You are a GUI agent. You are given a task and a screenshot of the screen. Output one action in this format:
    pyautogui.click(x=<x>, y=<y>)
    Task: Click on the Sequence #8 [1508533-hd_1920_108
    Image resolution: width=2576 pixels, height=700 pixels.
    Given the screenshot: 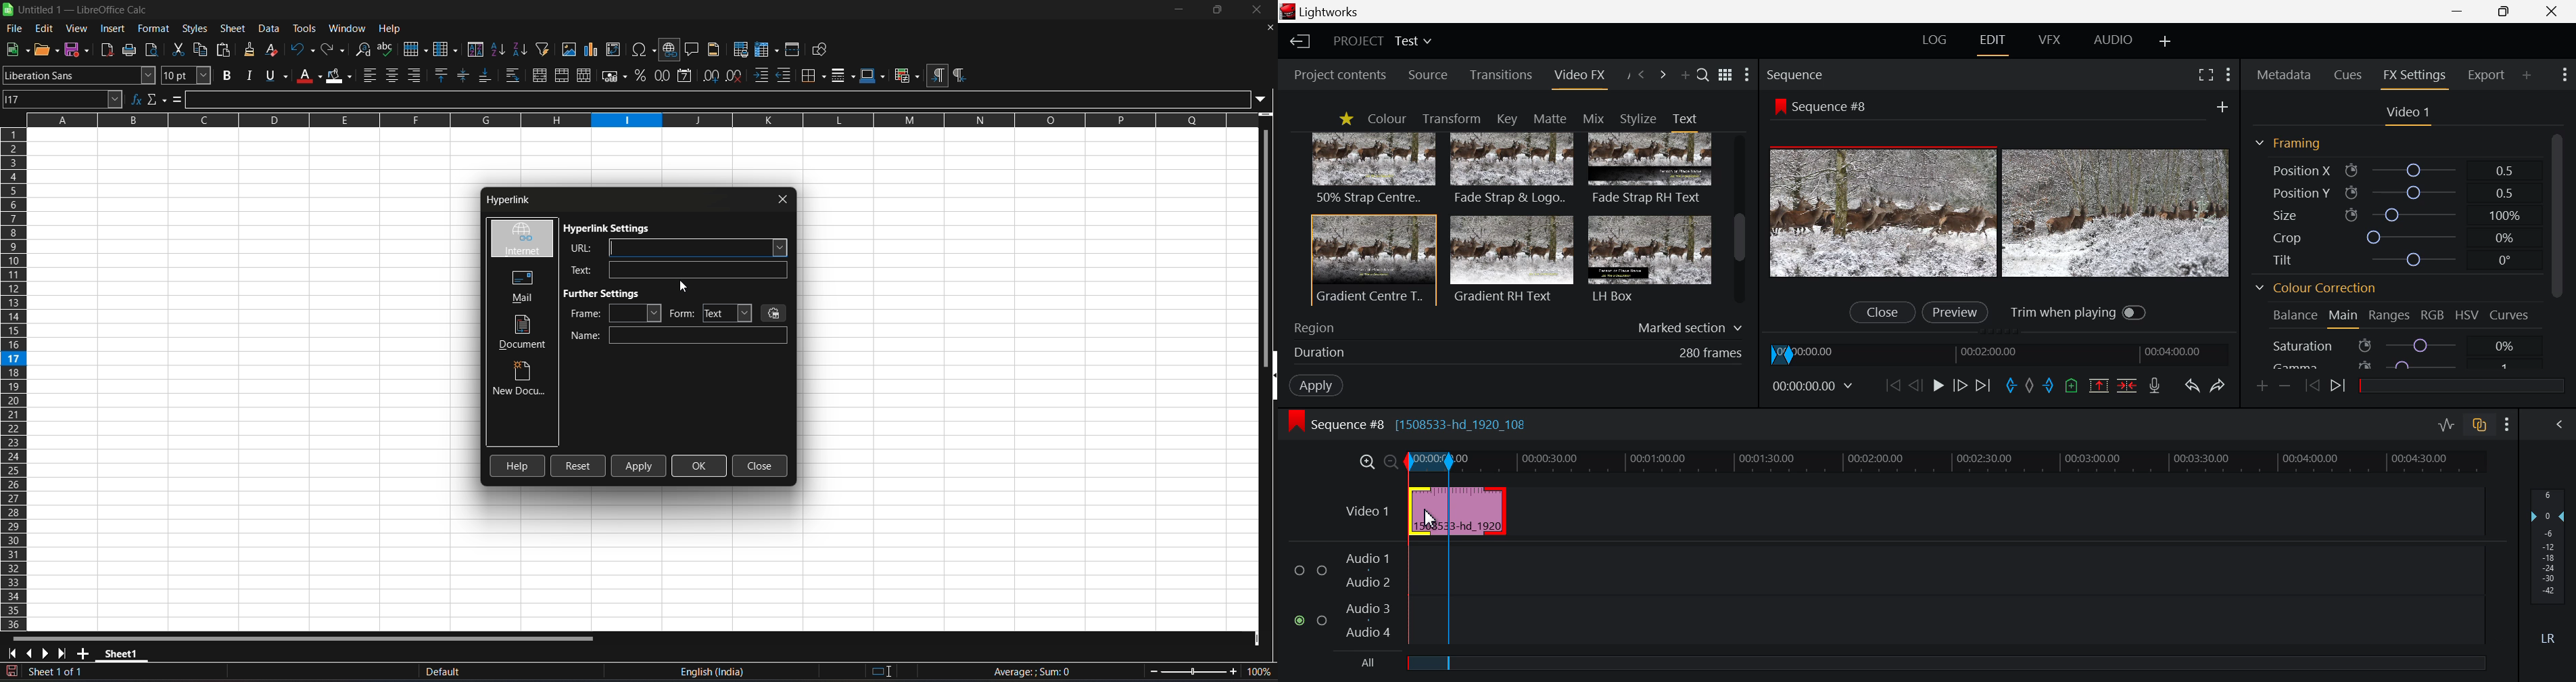 What is the action you would take?
    pyautogui.click(x=1417, y=424)
    